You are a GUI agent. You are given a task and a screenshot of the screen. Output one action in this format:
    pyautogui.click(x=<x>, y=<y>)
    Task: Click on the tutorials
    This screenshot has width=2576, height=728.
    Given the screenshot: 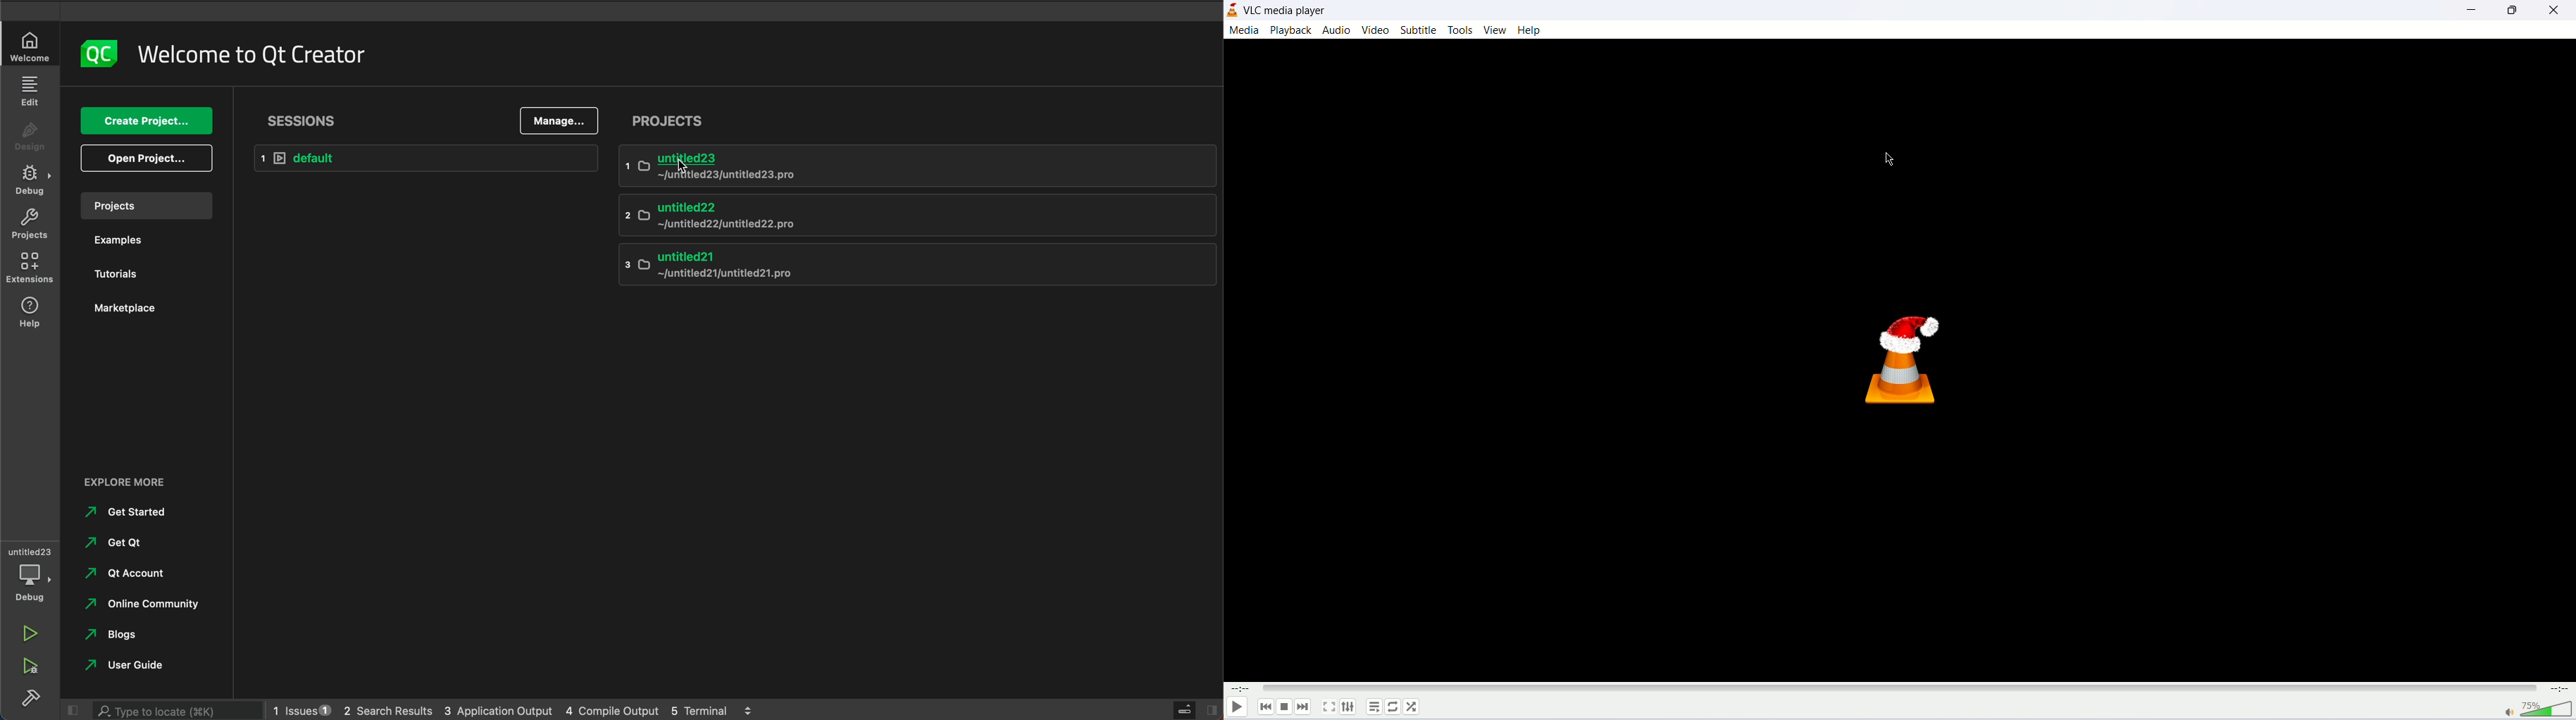 What is the action you would take?
    pyautogui.click(x=121, y=276)
    